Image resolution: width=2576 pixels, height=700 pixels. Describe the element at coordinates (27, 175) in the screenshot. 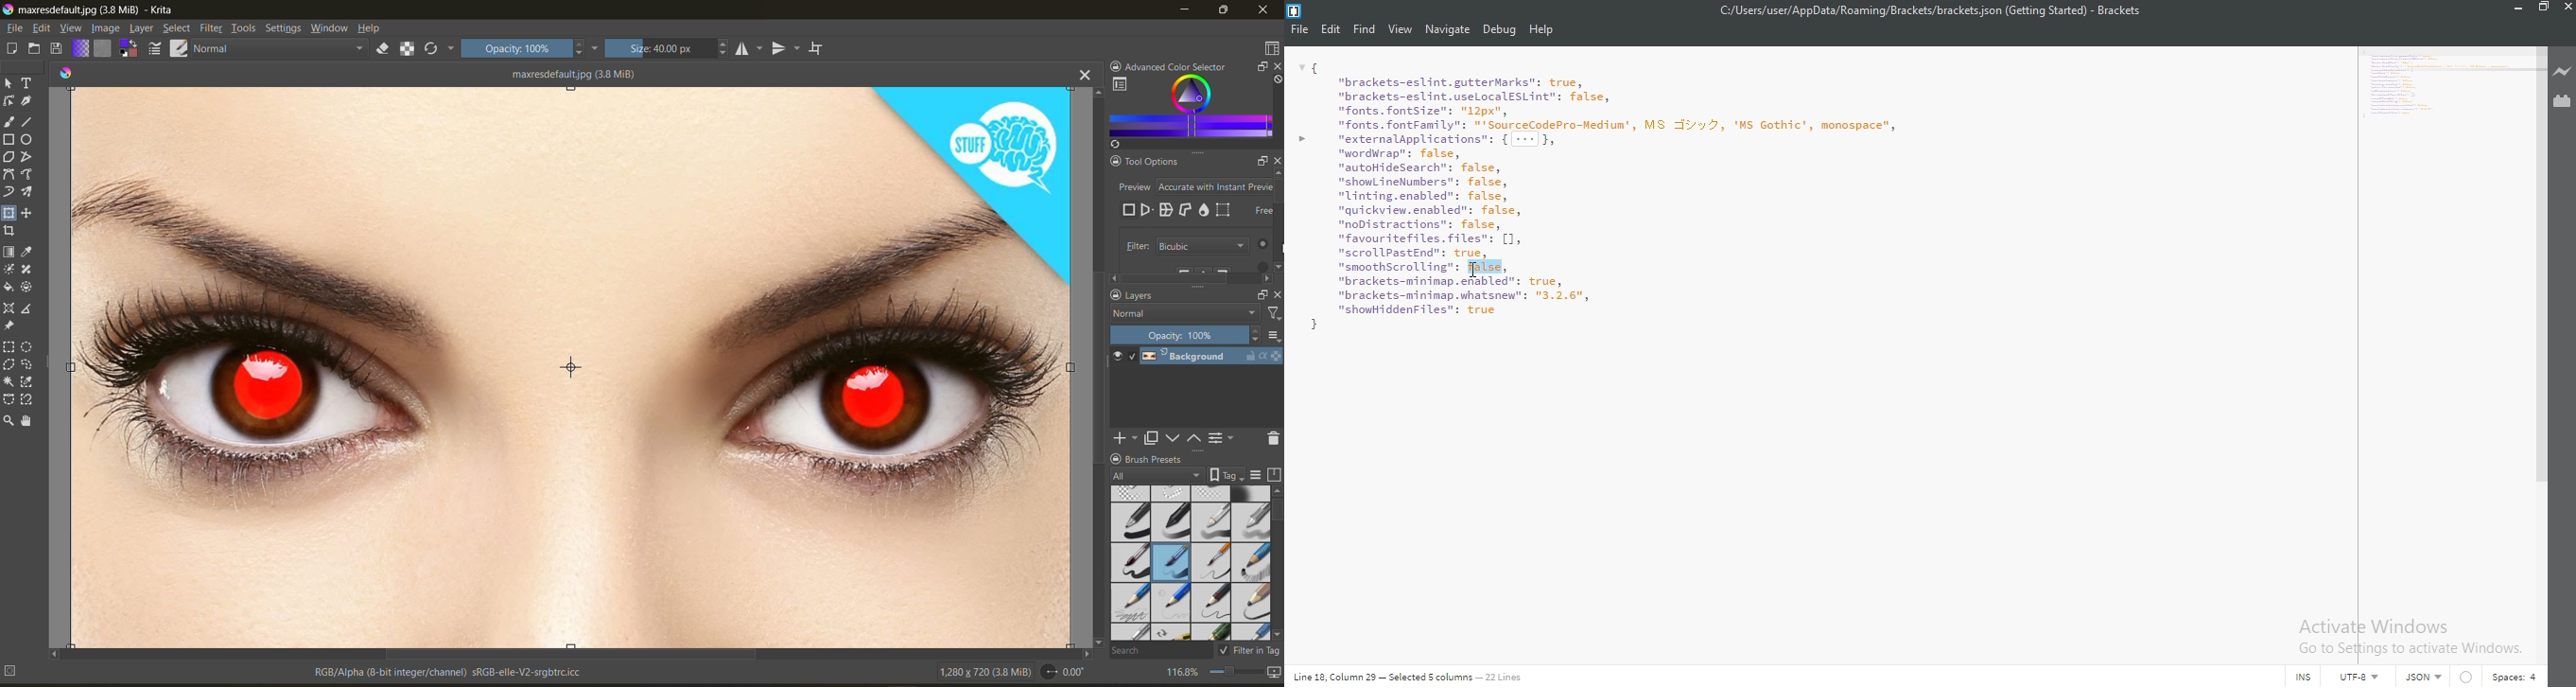

I see `tool` at that location.